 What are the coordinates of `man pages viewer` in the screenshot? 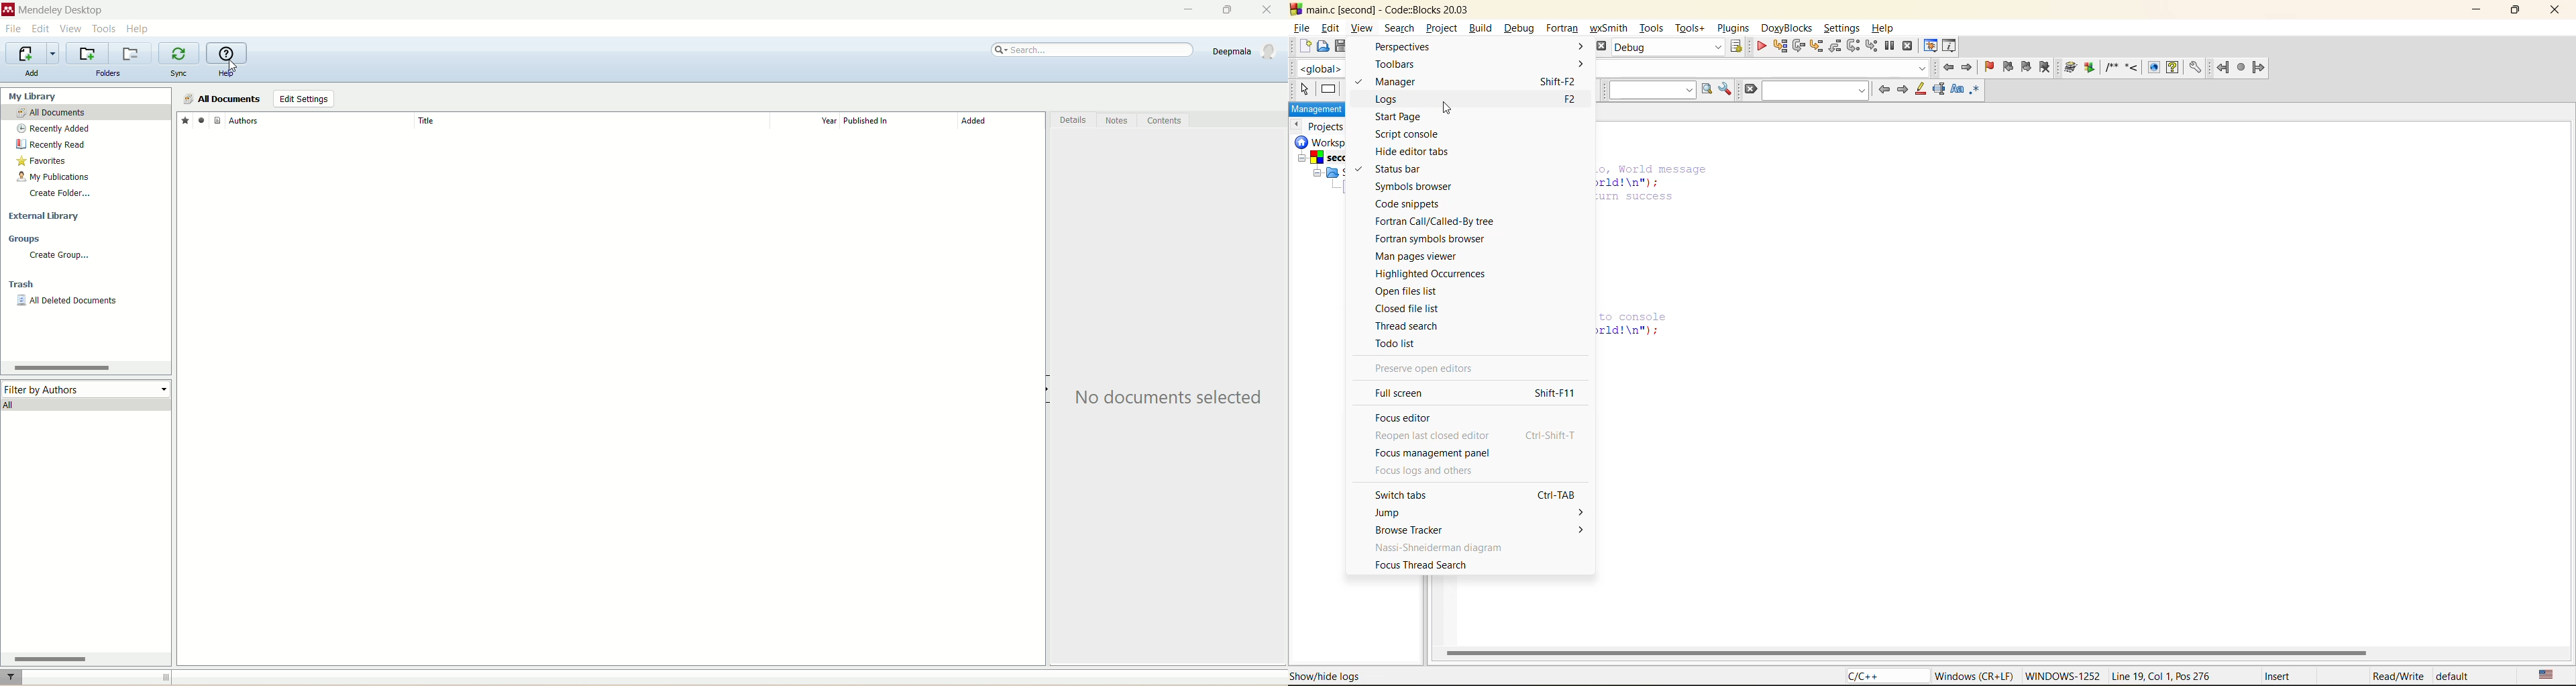 It's located at (1421, 256).